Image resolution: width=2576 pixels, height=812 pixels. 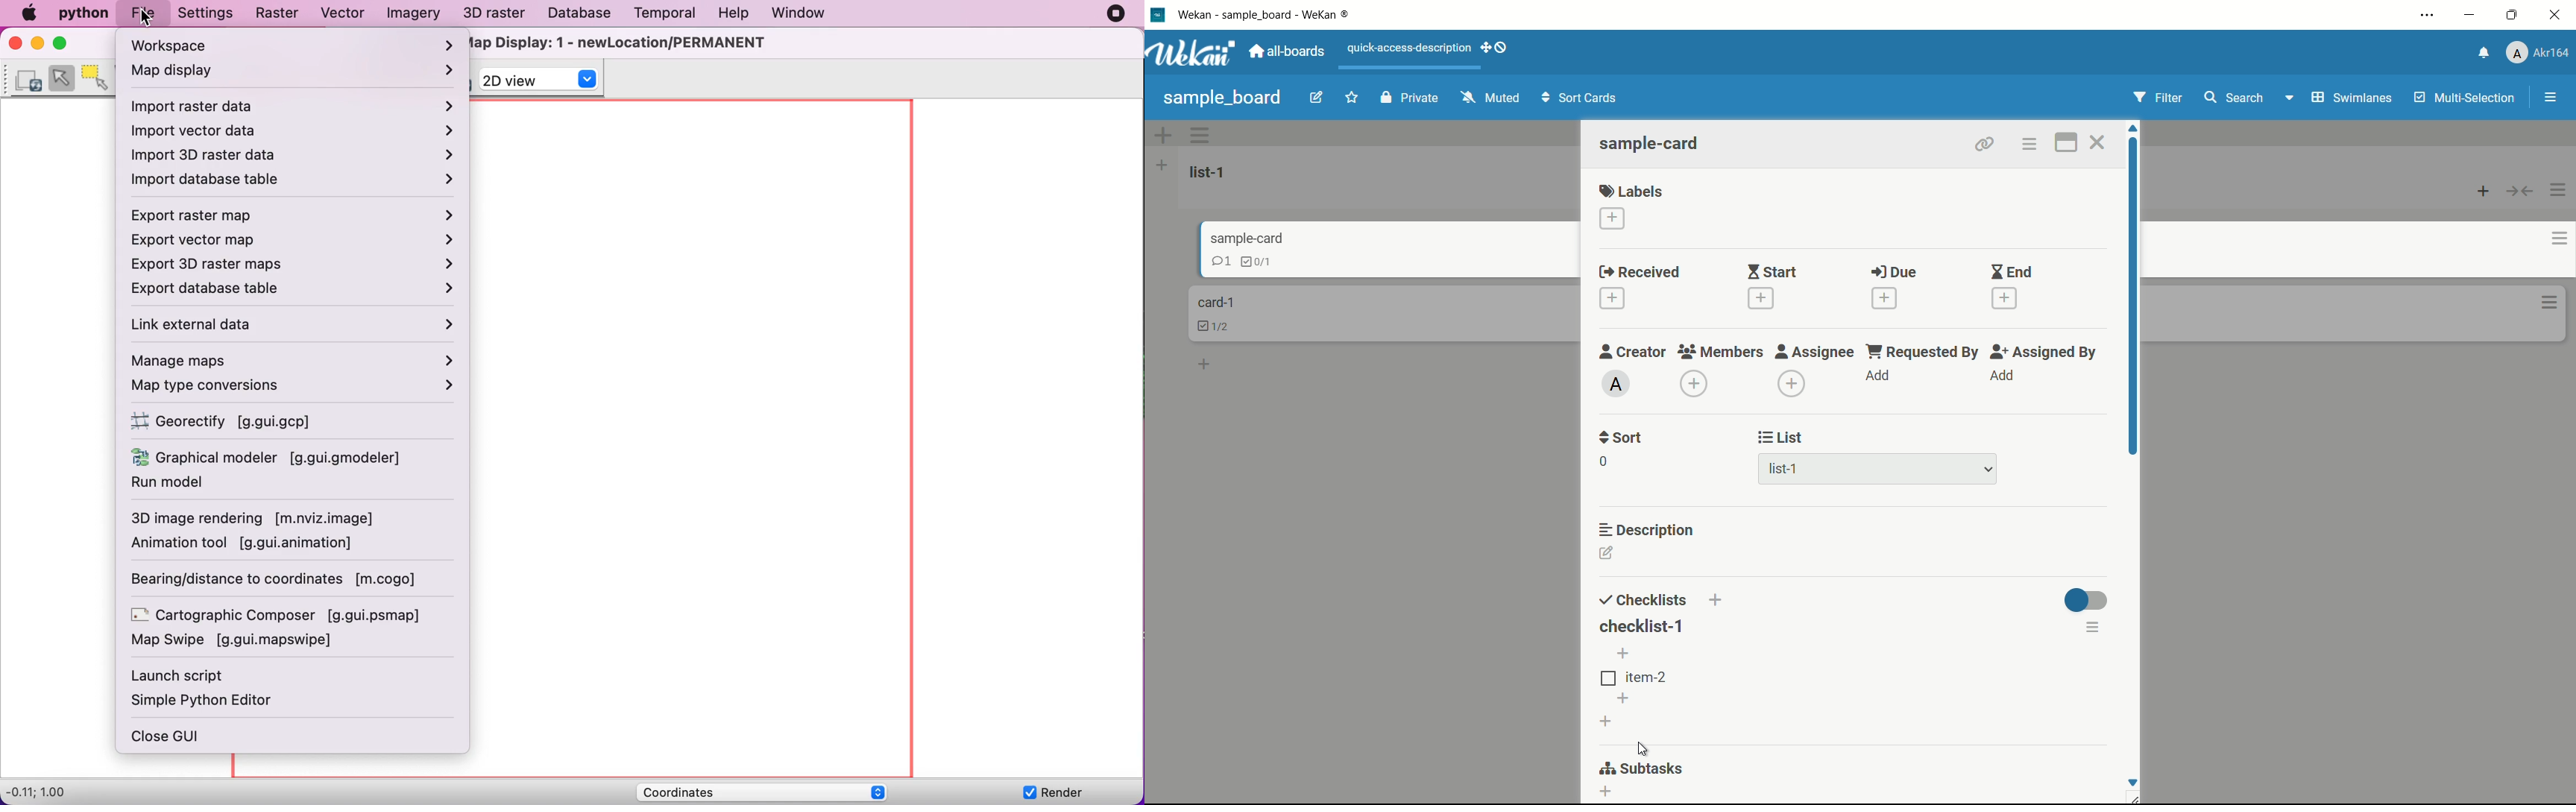 What do you see at coordinates (1620, 697) in the screenshot?
I see `add` at bounding box center [1620, 697].